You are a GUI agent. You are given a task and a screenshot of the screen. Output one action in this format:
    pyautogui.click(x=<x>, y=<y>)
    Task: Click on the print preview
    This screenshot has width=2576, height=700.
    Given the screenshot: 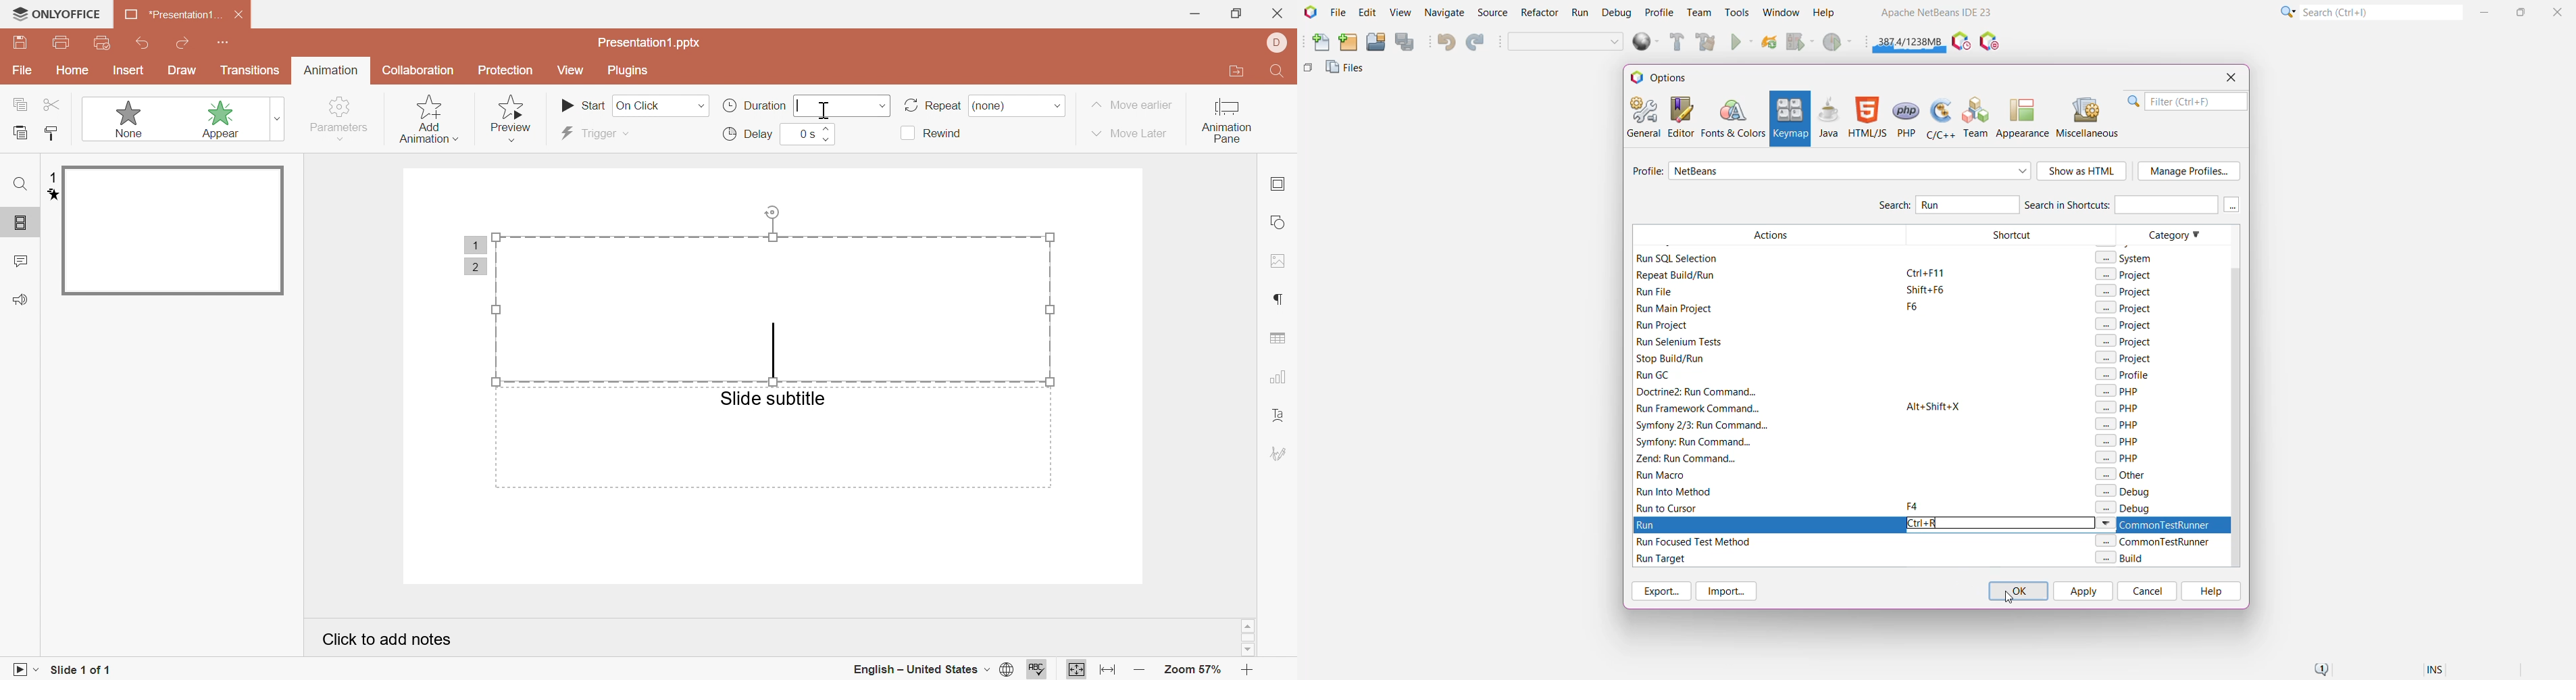 What is the action you would take?
    pyautogui.click(x=104, y=43)
    